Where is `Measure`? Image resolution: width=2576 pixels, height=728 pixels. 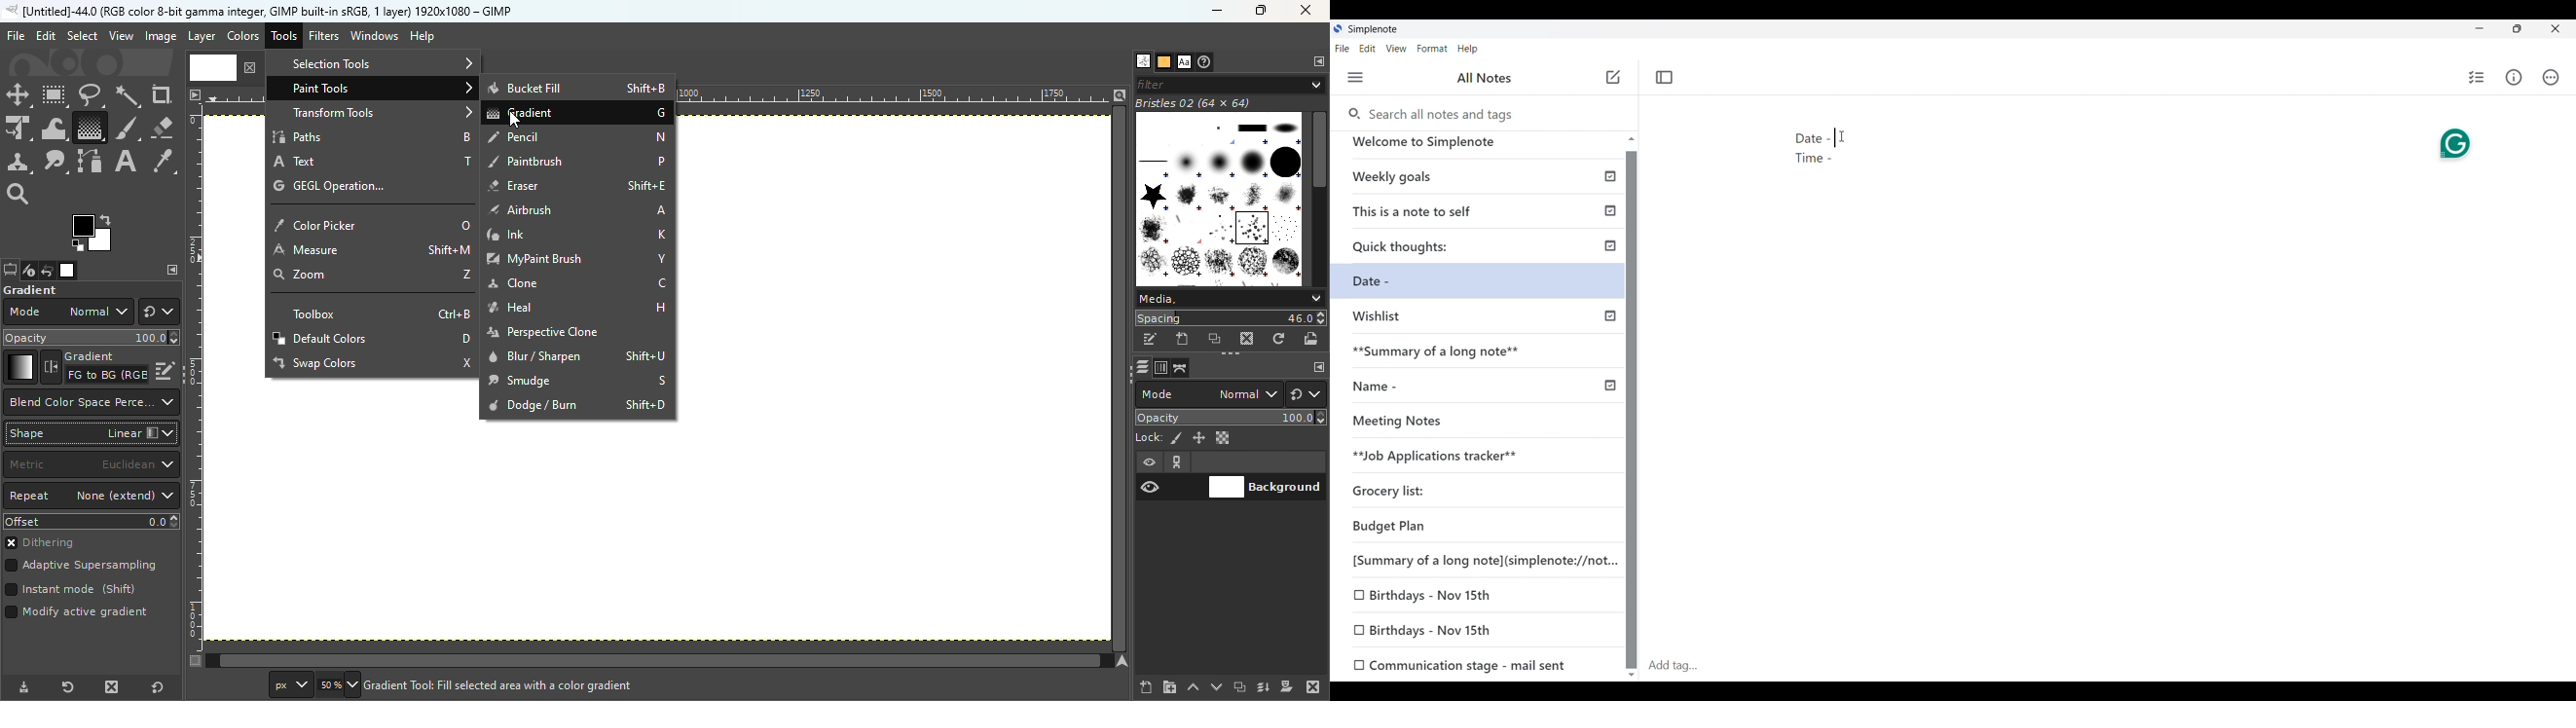
Measure is located at coordinates (370, 250).